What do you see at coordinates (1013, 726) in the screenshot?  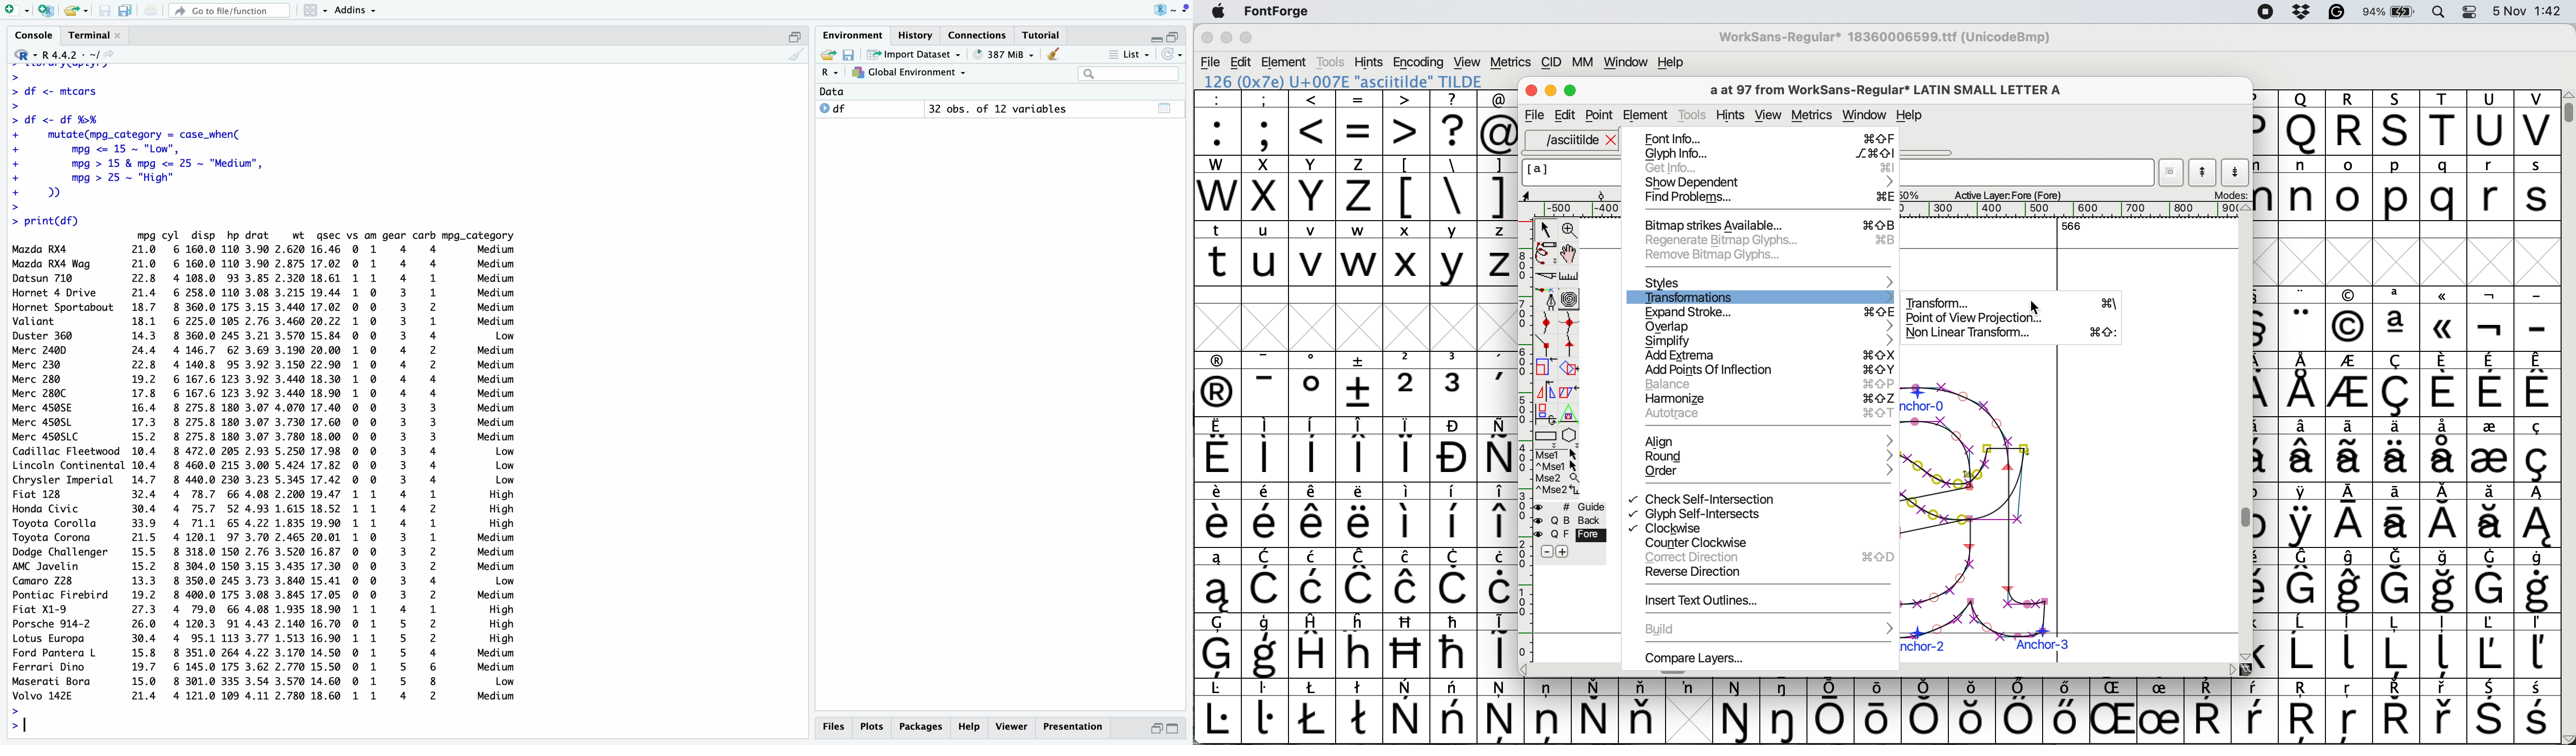 I see `viewer` at bounding box center [1013, 726].